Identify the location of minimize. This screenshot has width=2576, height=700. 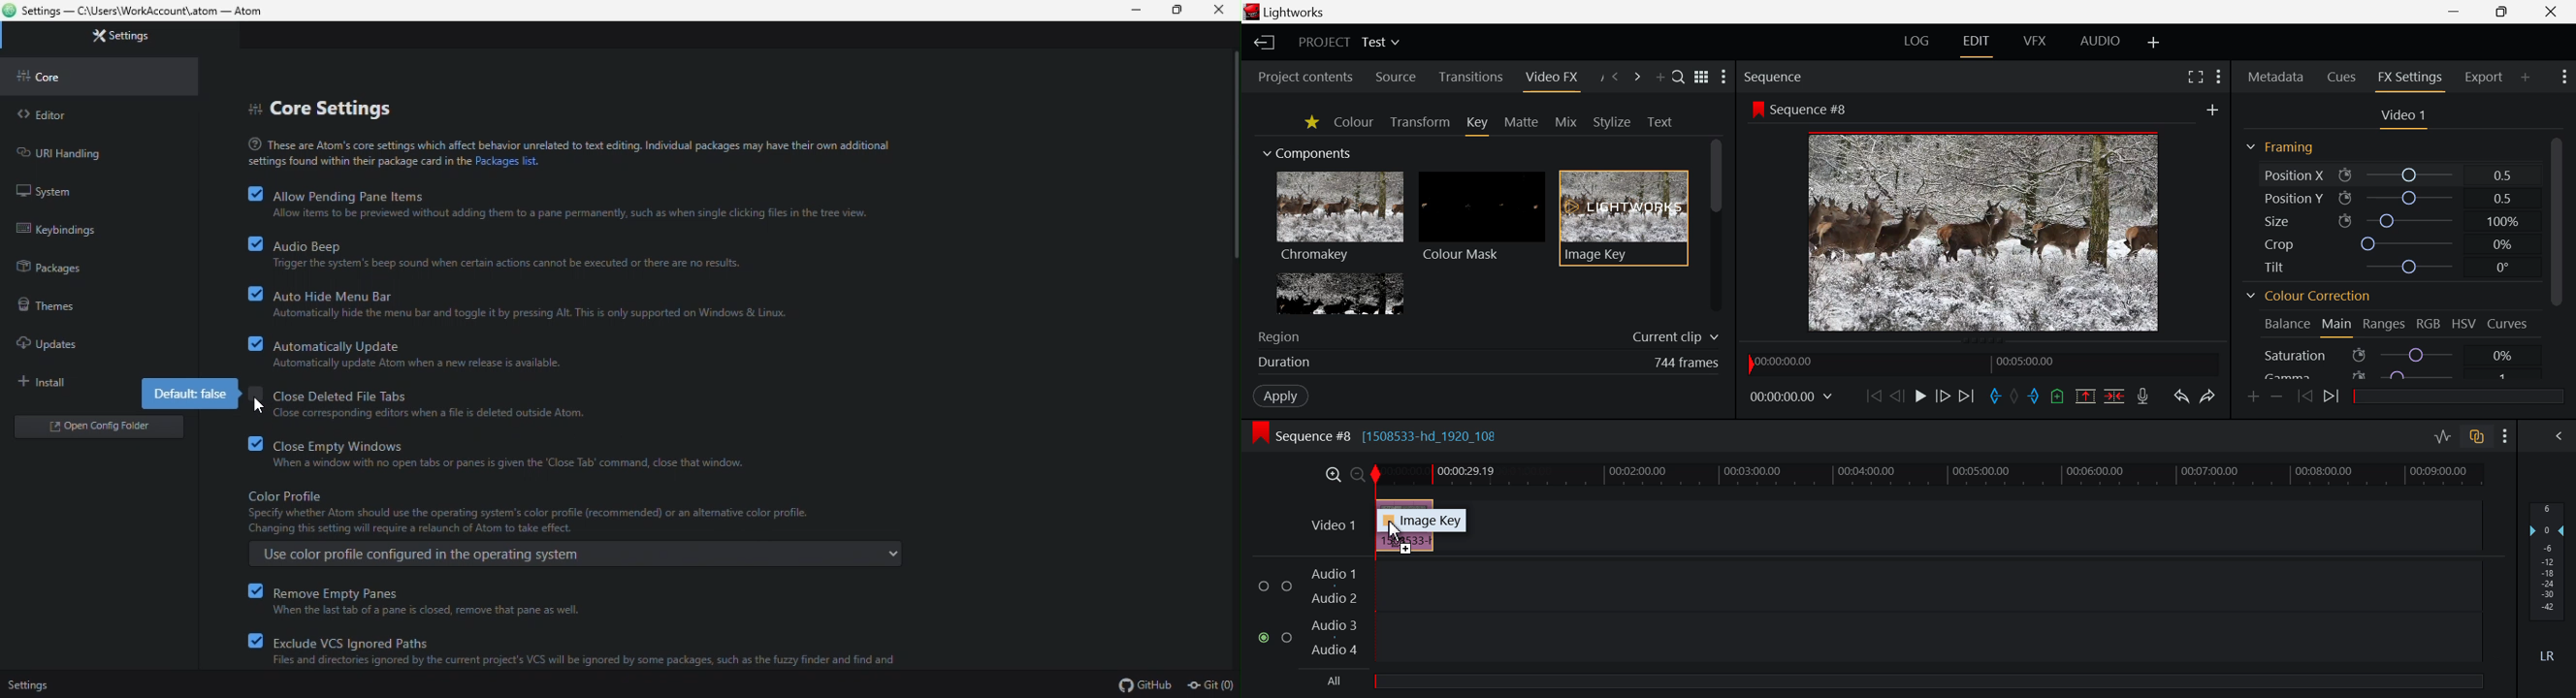
(1135, 11).